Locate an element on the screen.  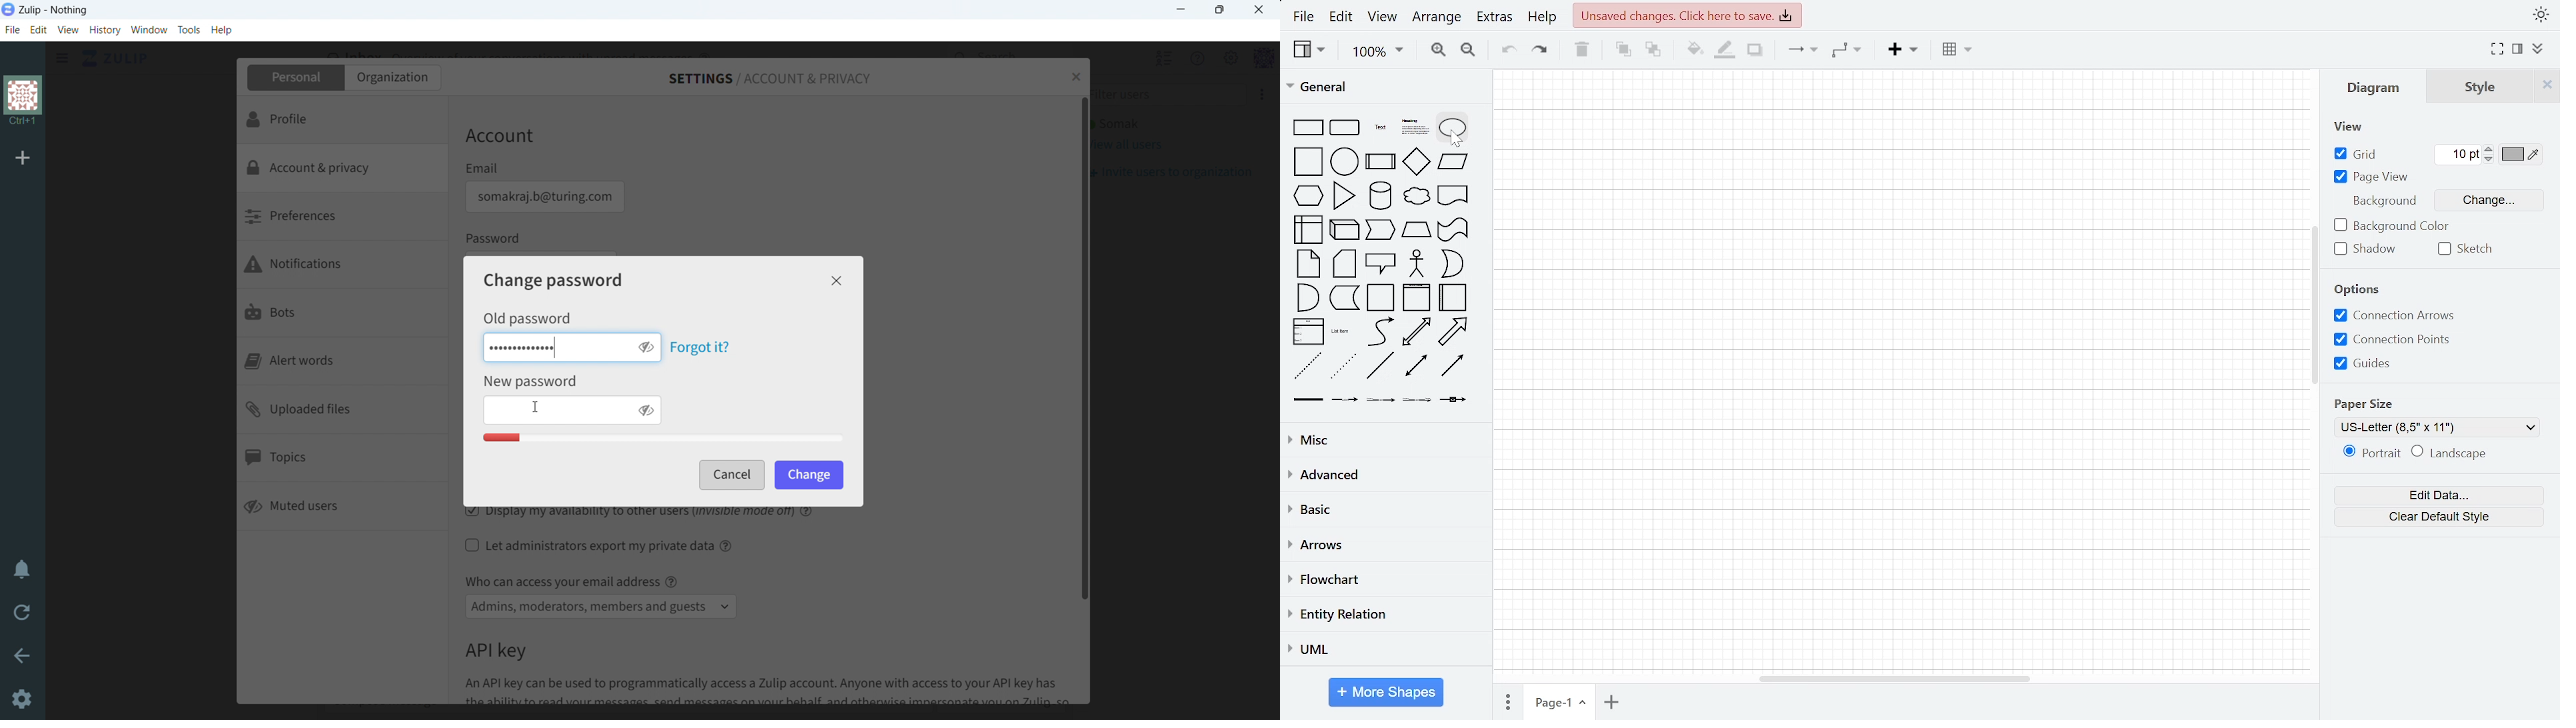
tape is located at coordinates (1453, 230).